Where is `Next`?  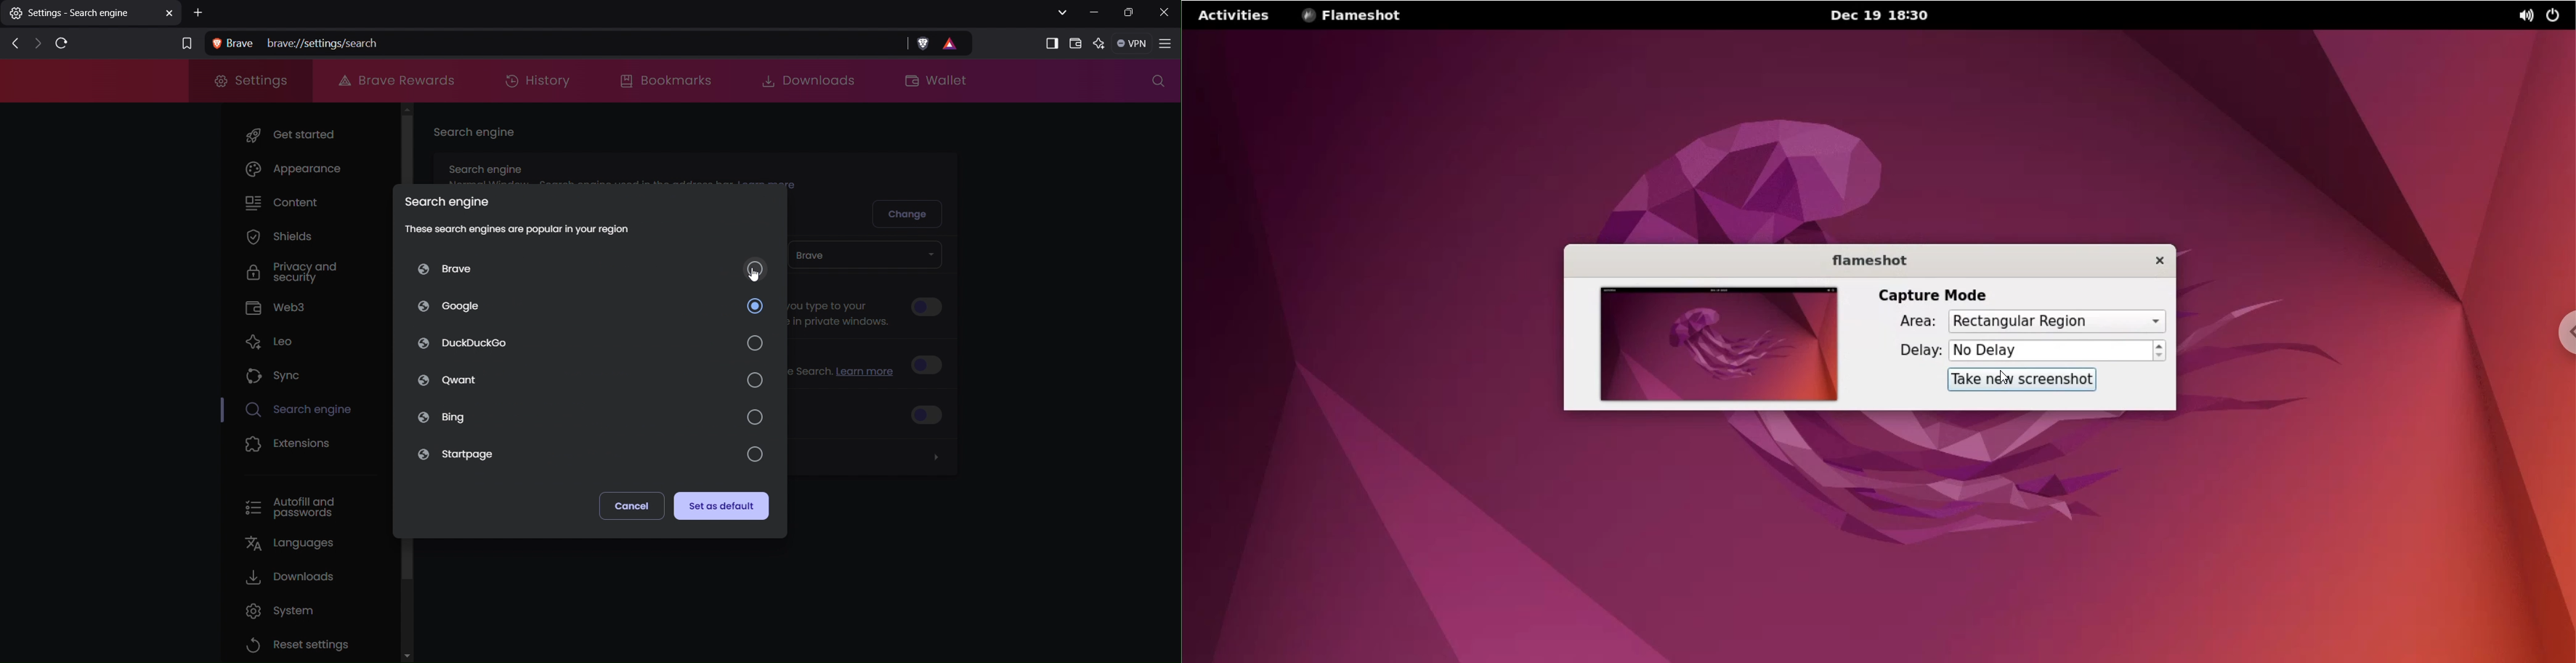 Next is located at coordinates (35, 44).